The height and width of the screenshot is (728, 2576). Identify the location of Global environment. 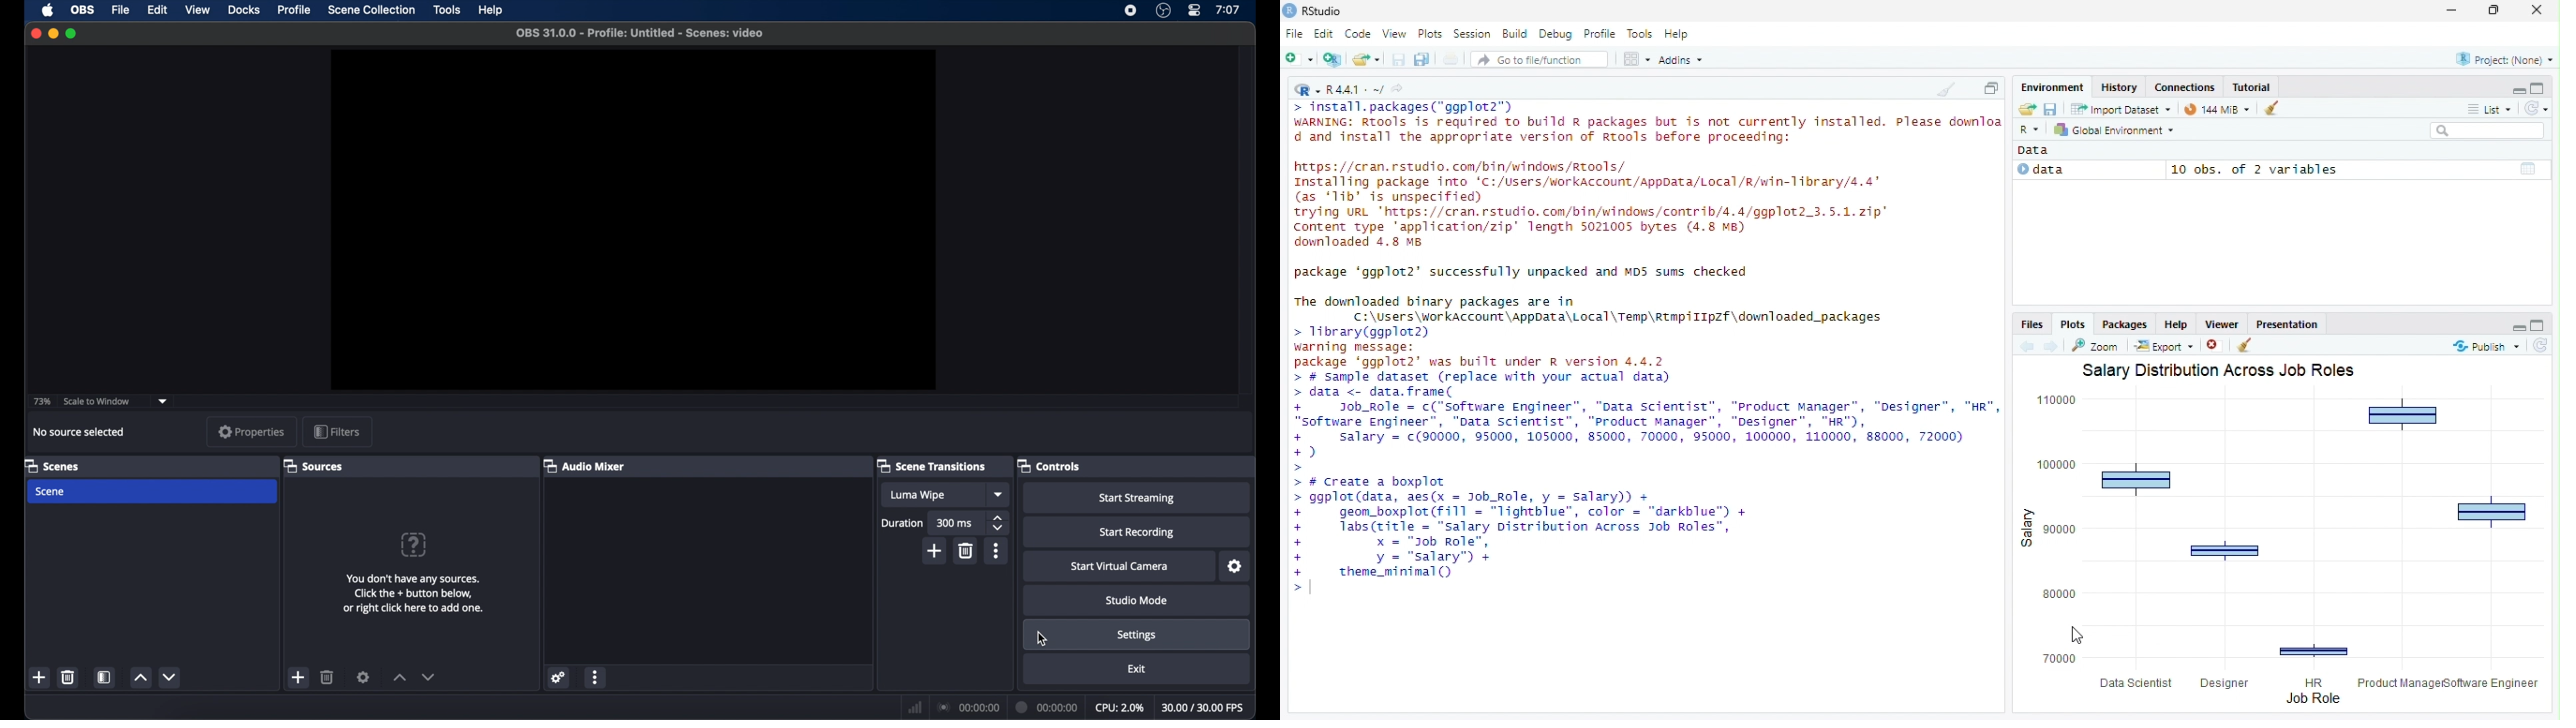
(2114, 129).